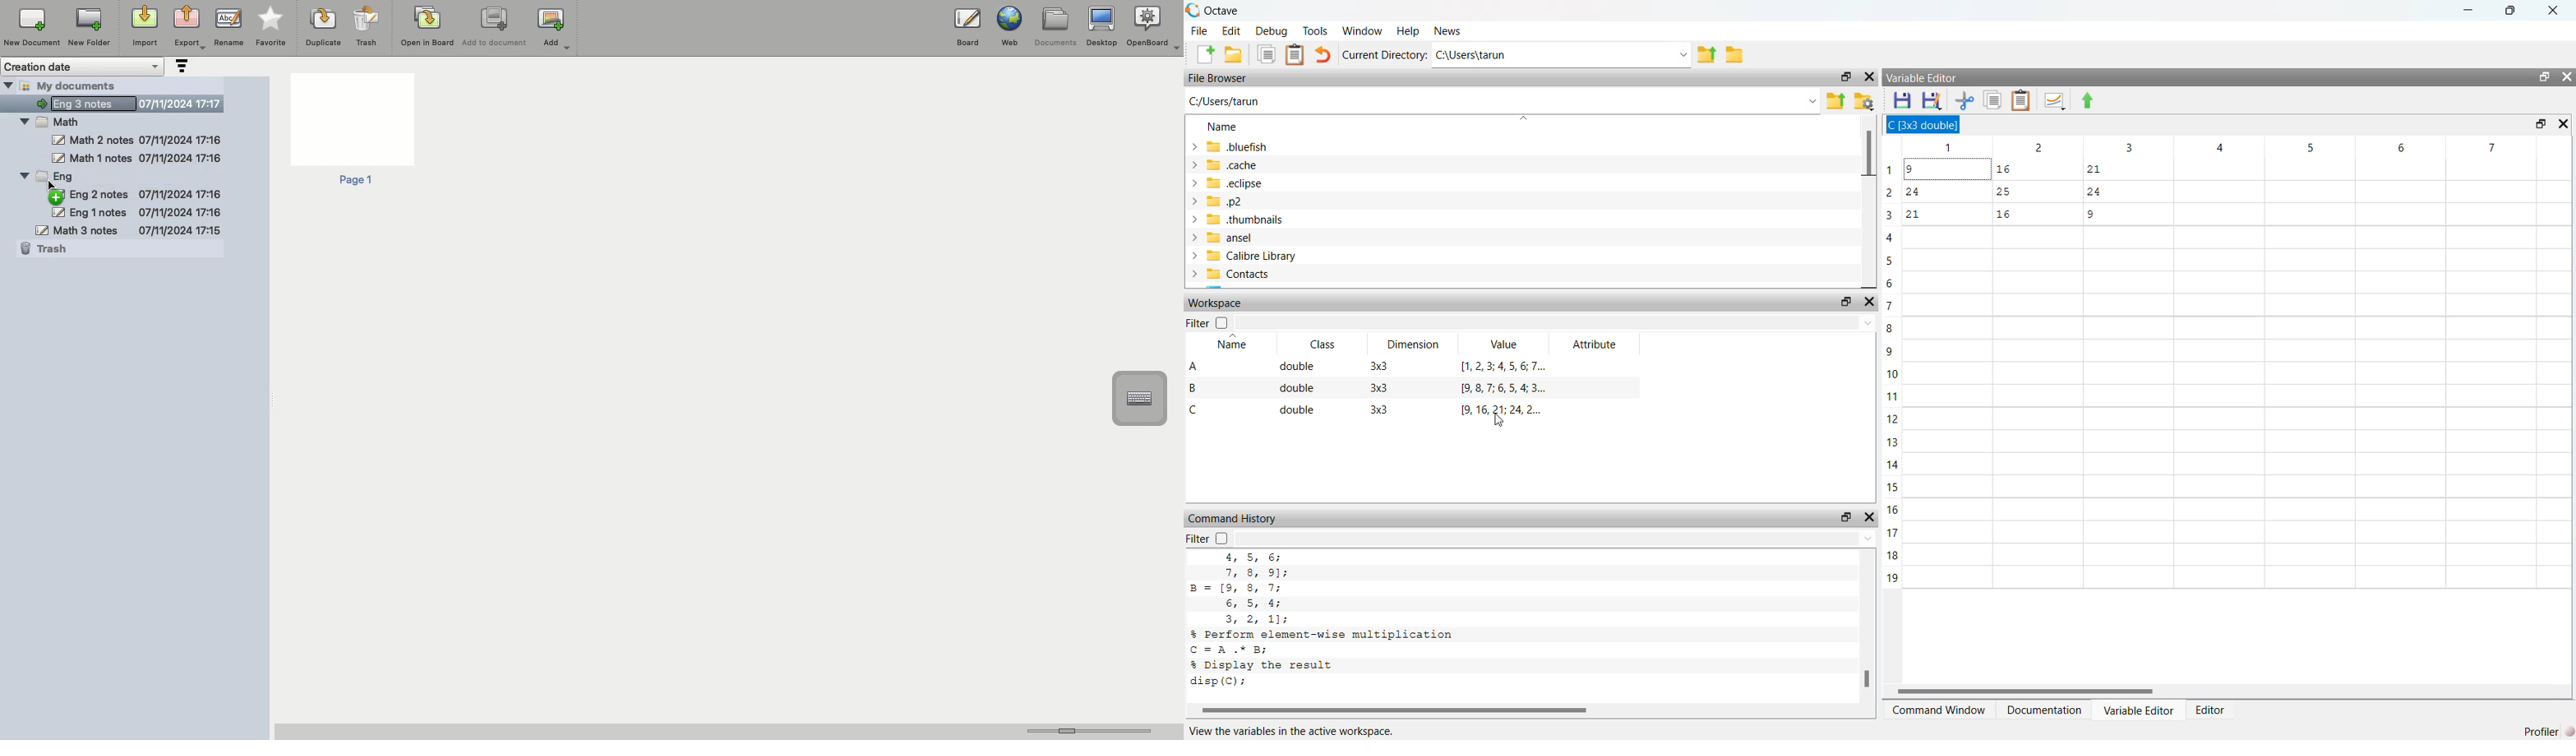 The height and width of the screenshot is (756, 2576). What do you see at coordinates (138, 140) in the screenshot?
I see `Math 2 notes` at bounding box center [138, 140].